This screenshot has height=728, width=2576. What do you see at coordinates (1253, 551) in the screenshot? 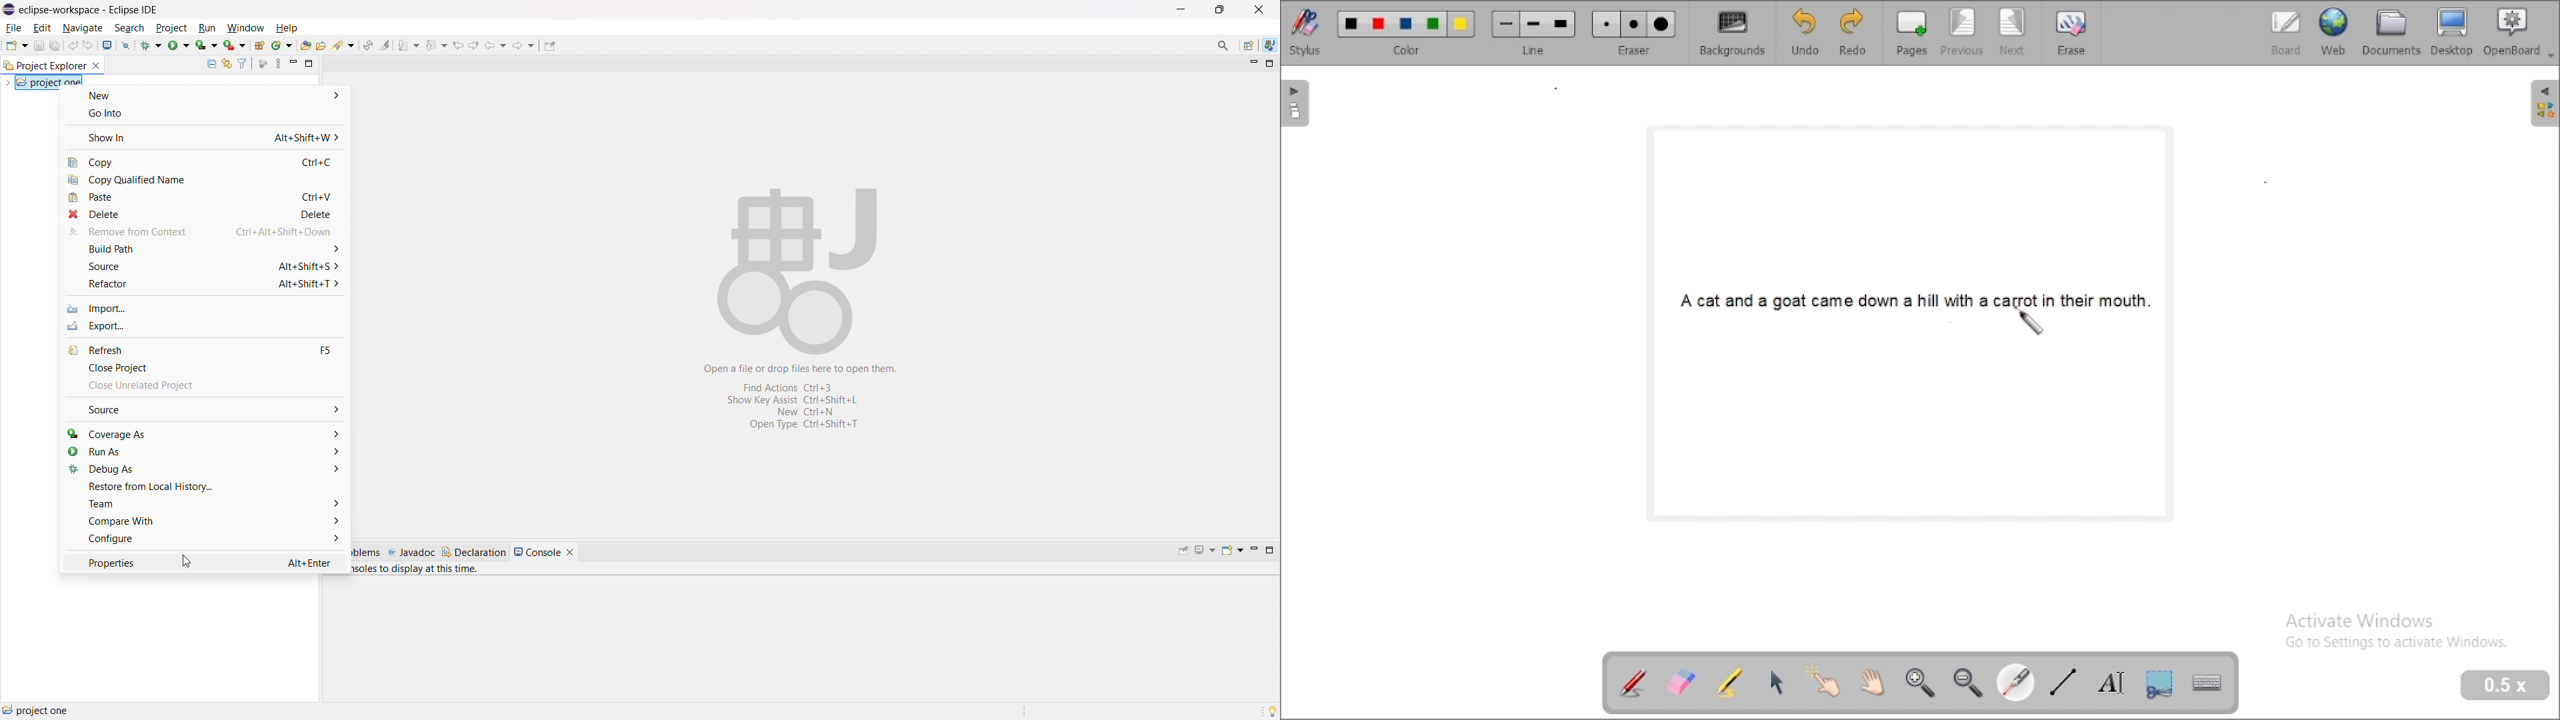
I see `minimize` at bounding box center [1253, 551].